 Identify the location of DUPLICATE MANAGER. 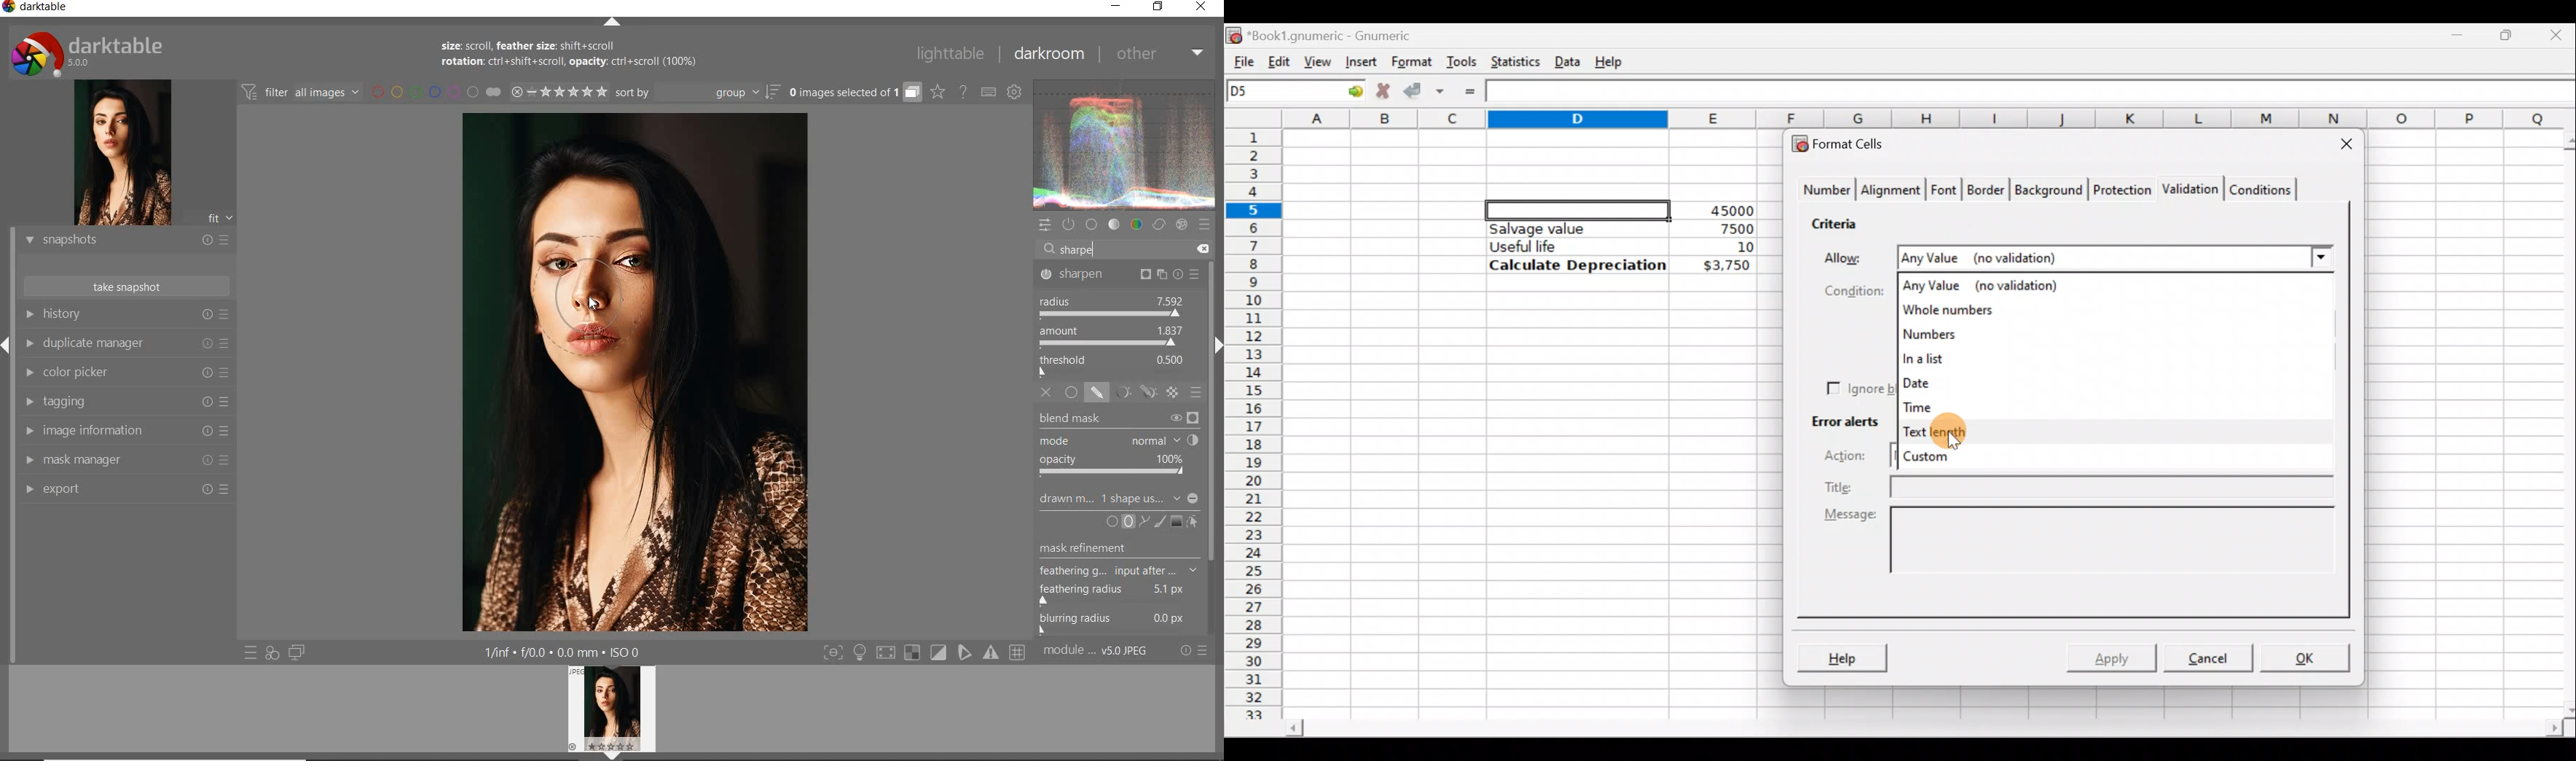
(128, 346).